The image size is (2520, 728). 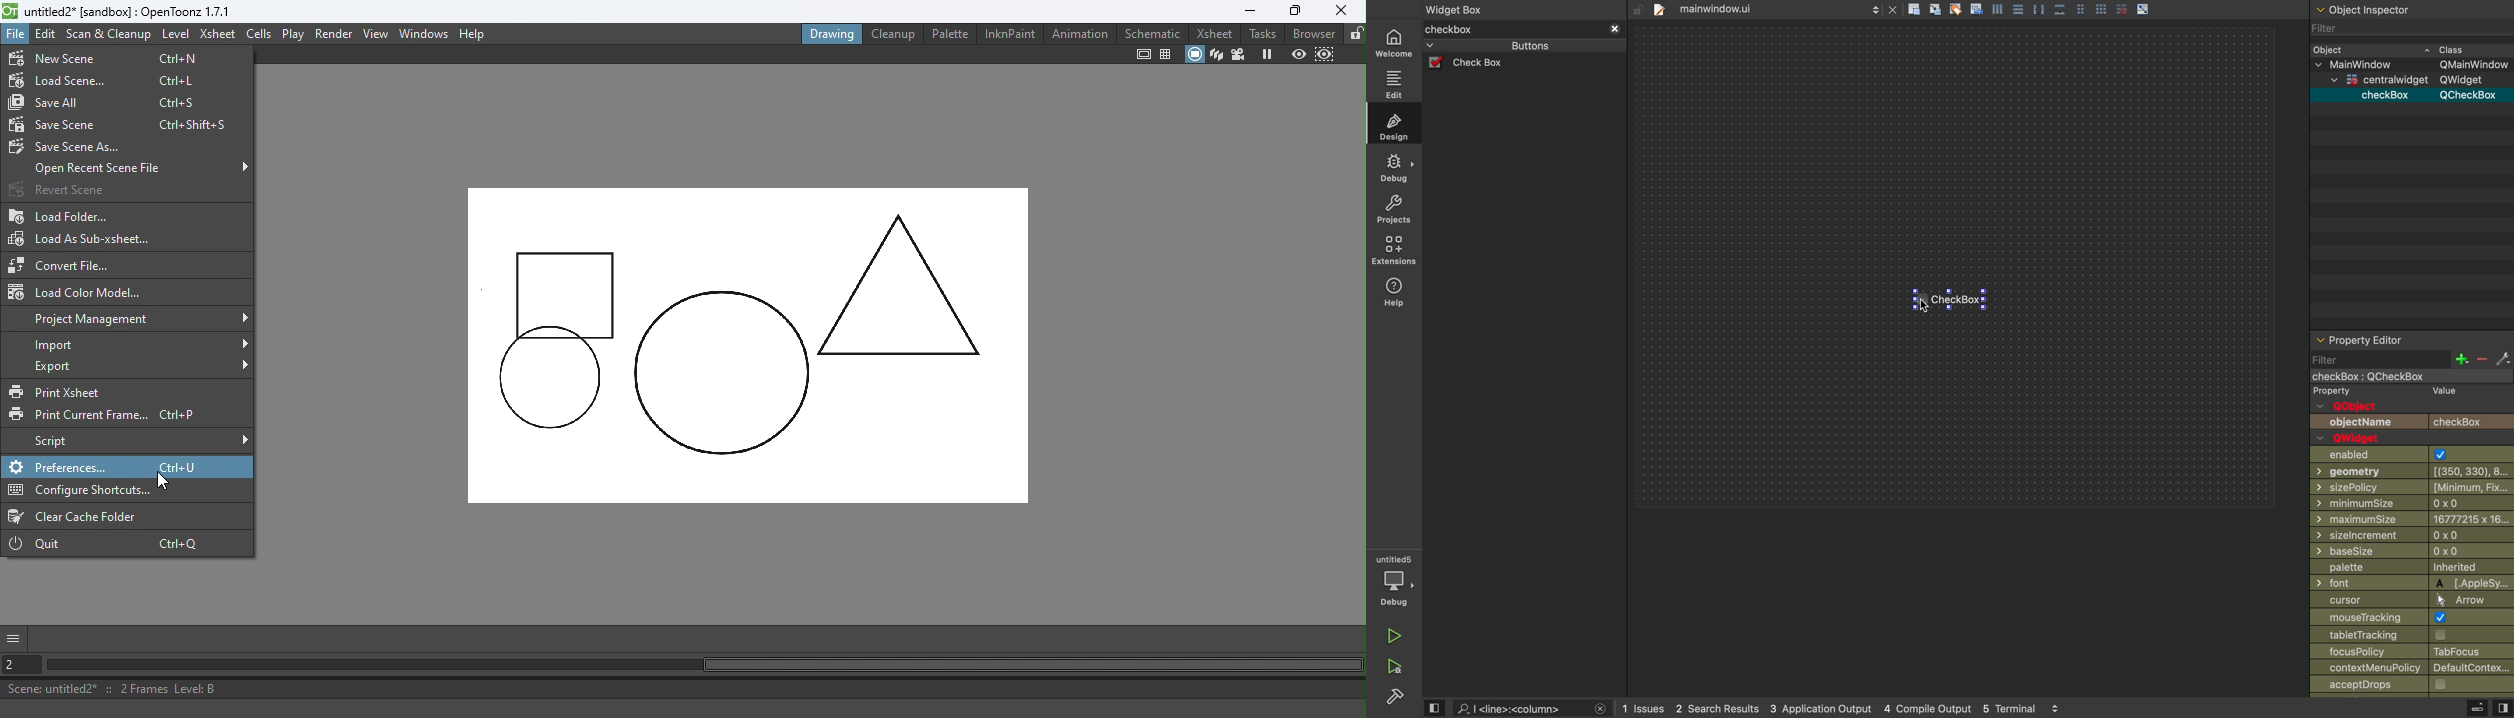 I want to click on search, so click(x=1518, y=709).